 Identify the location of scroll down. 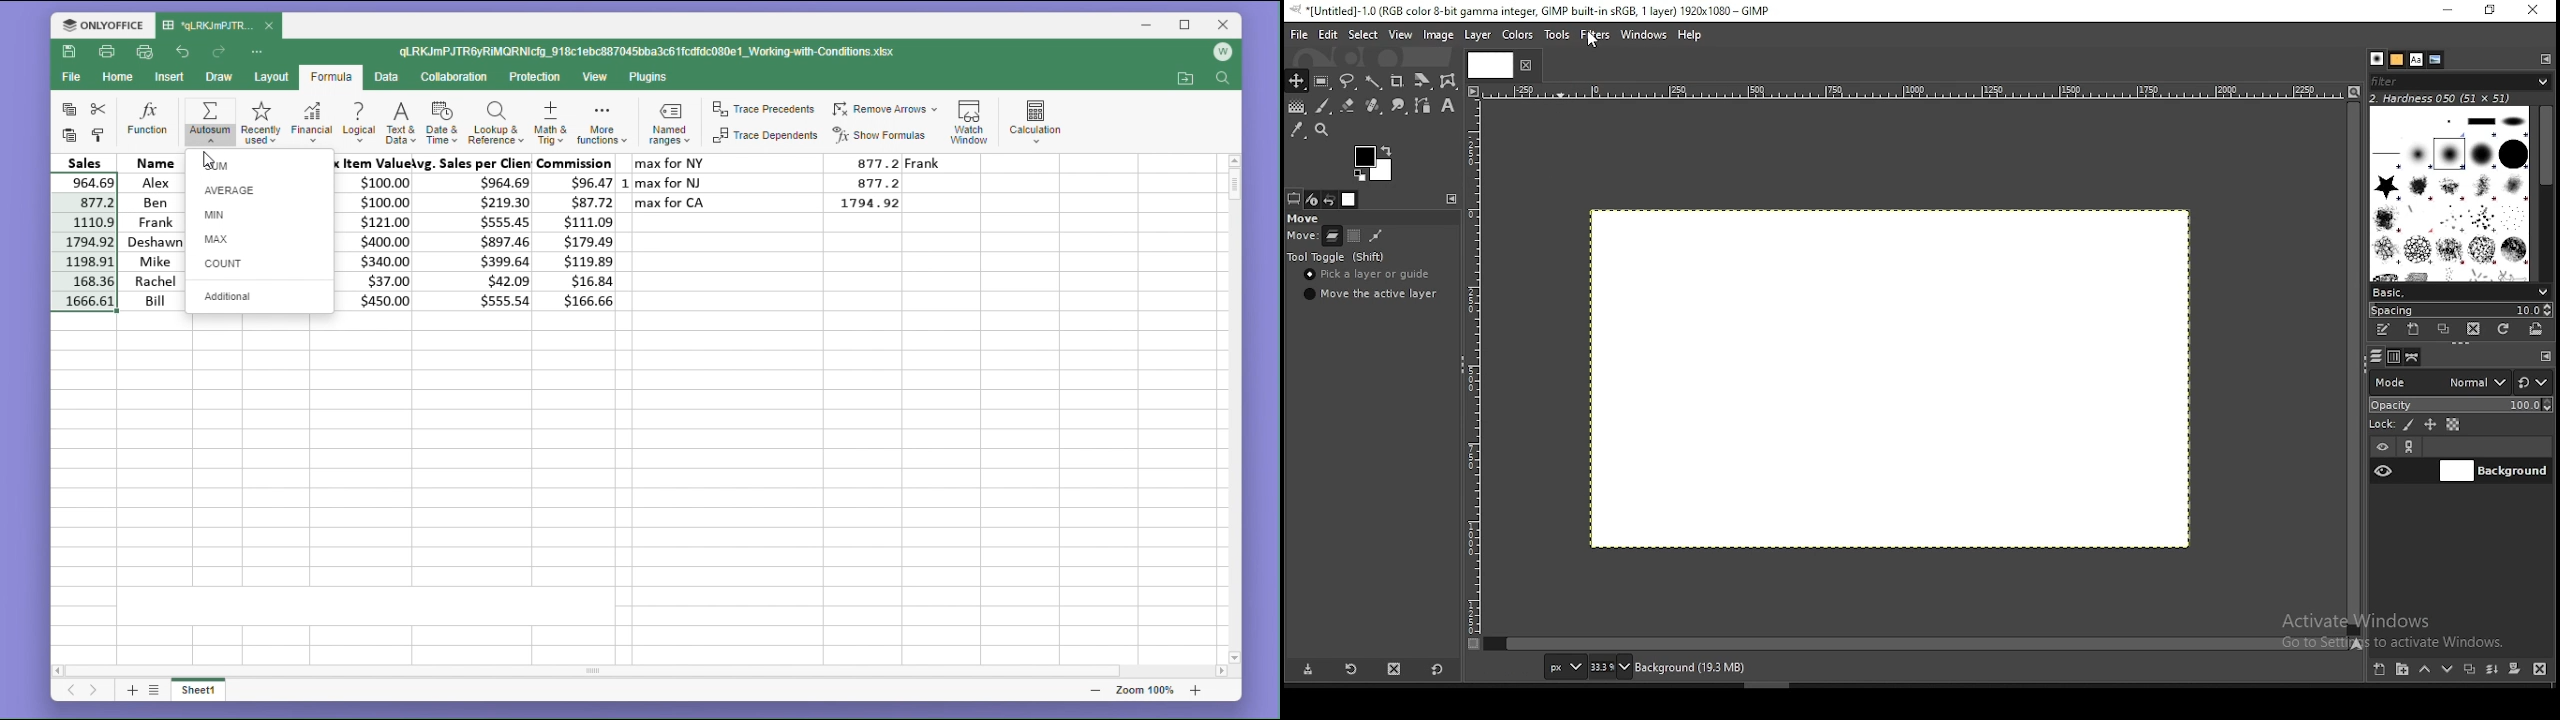
(1235, 657).